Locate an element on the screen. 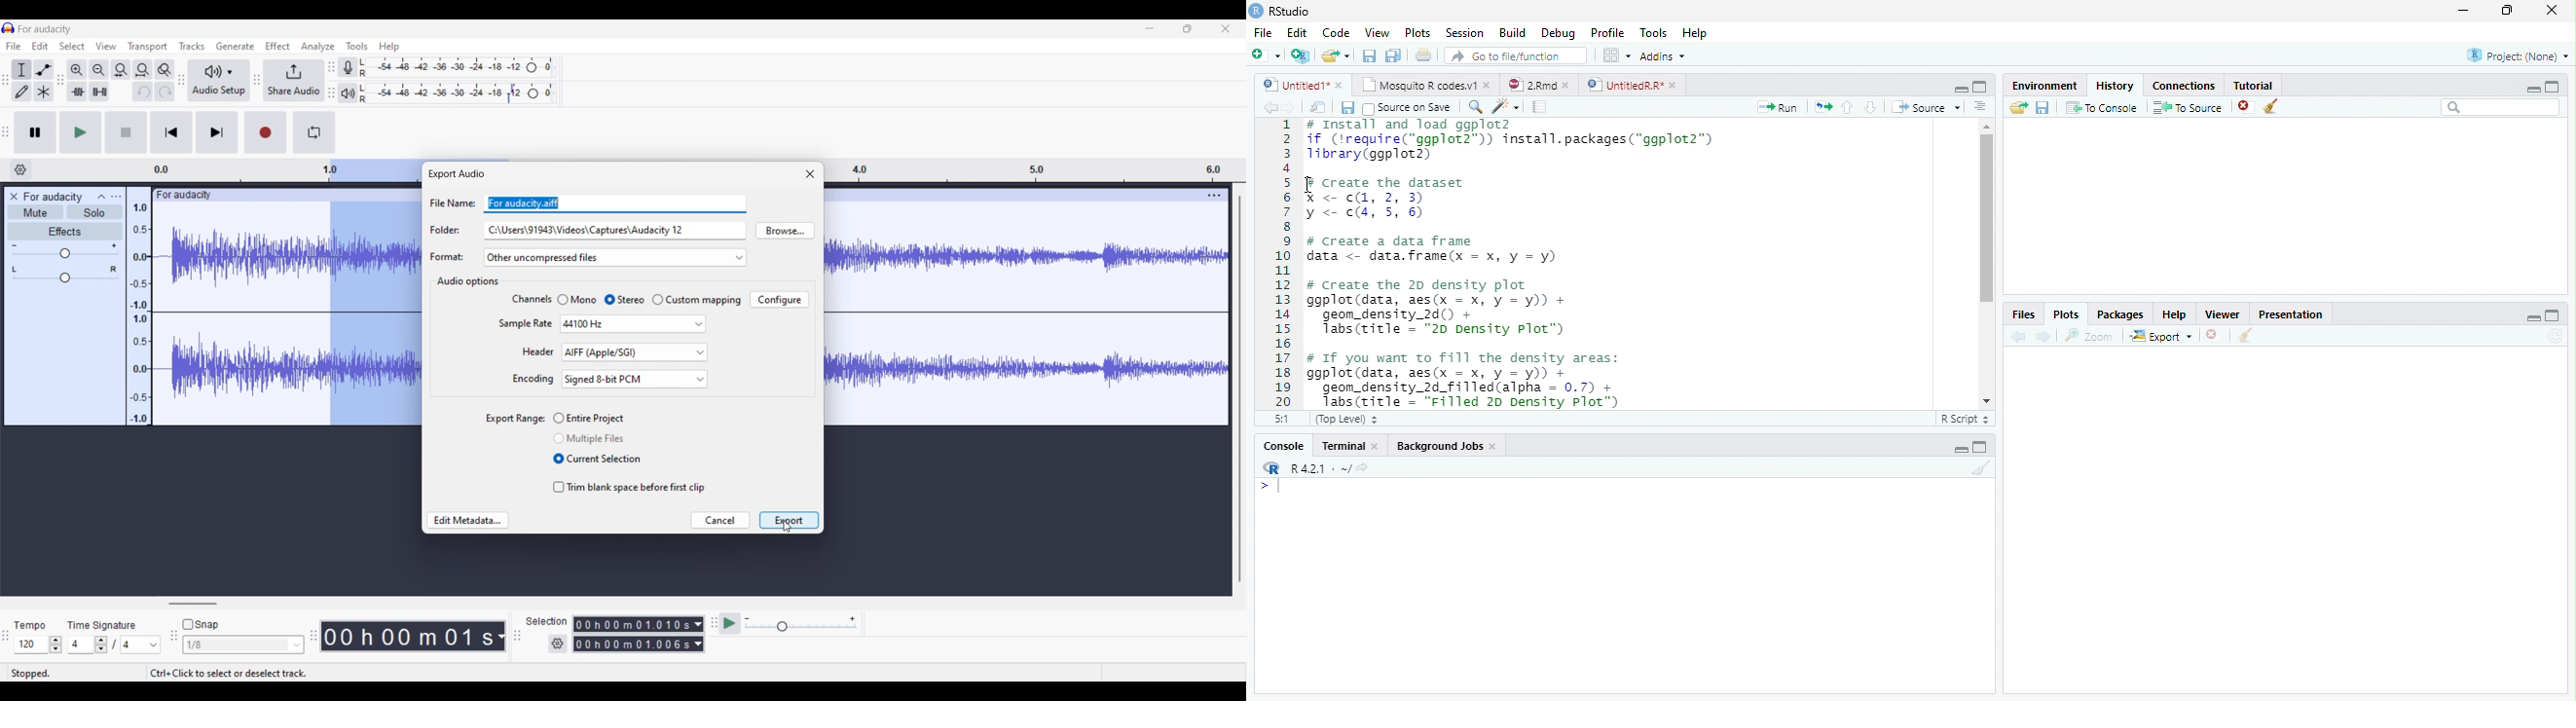 The image size is (2576, 728). for audacity is located at coordinates (45, 29).